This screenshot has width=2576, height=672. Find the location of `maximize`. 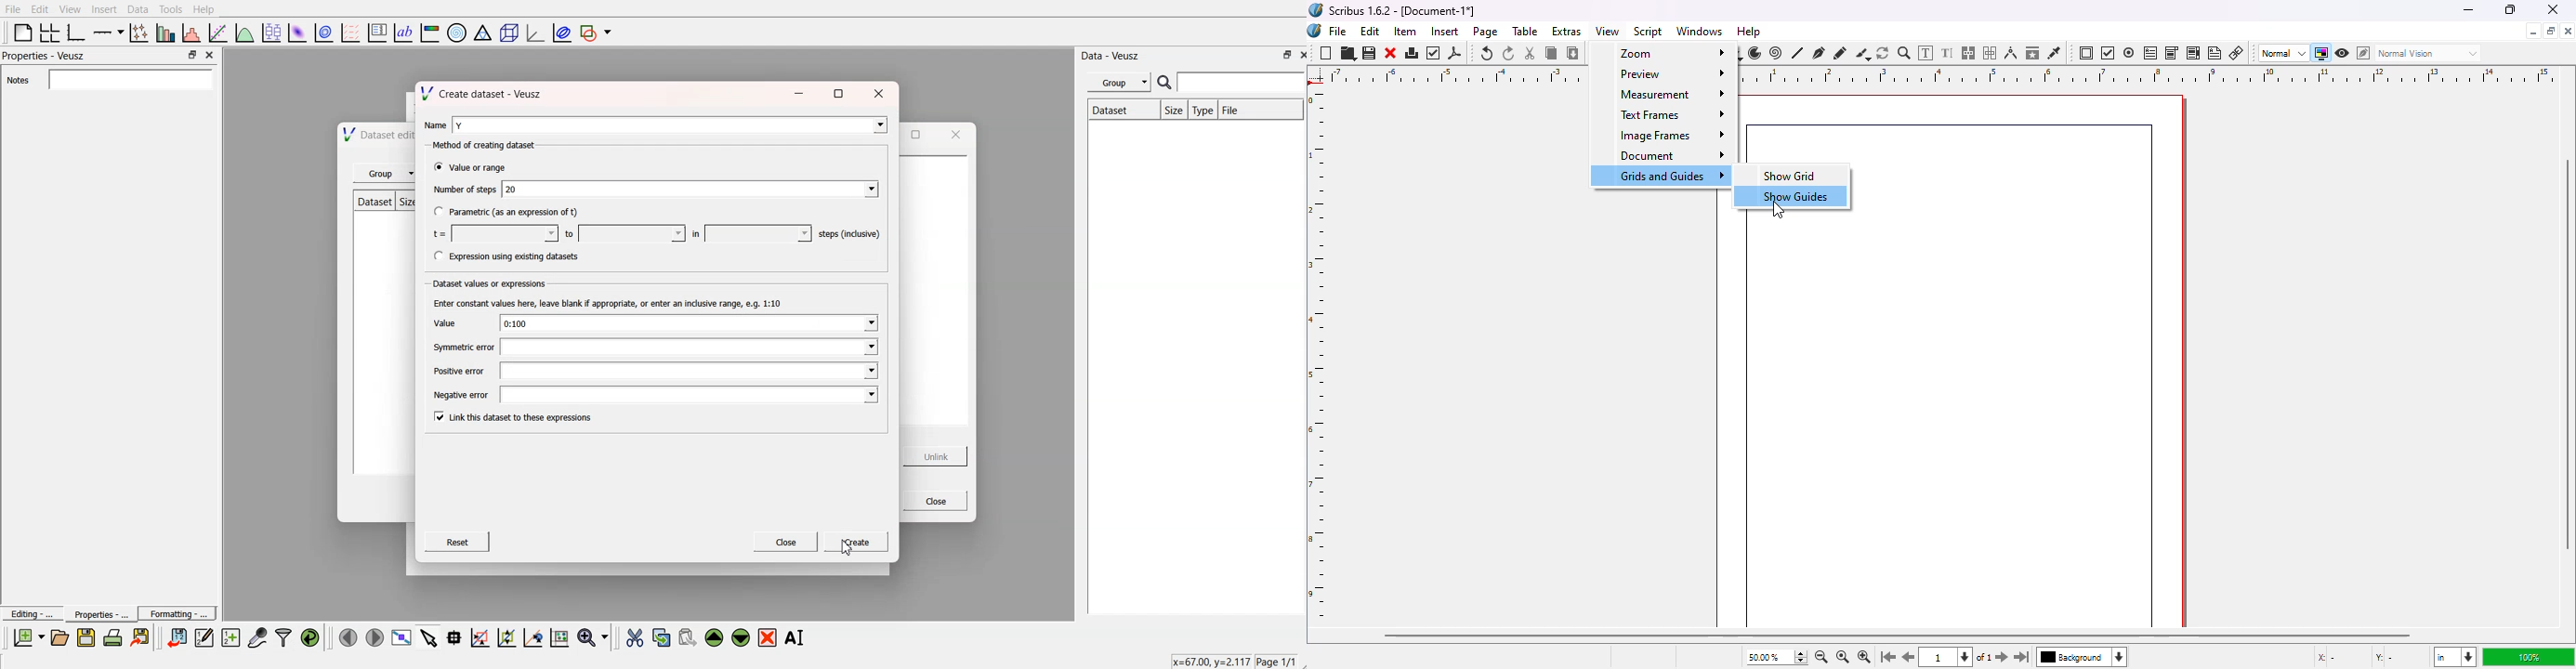

maximize is located at coordinates (2509, 9).